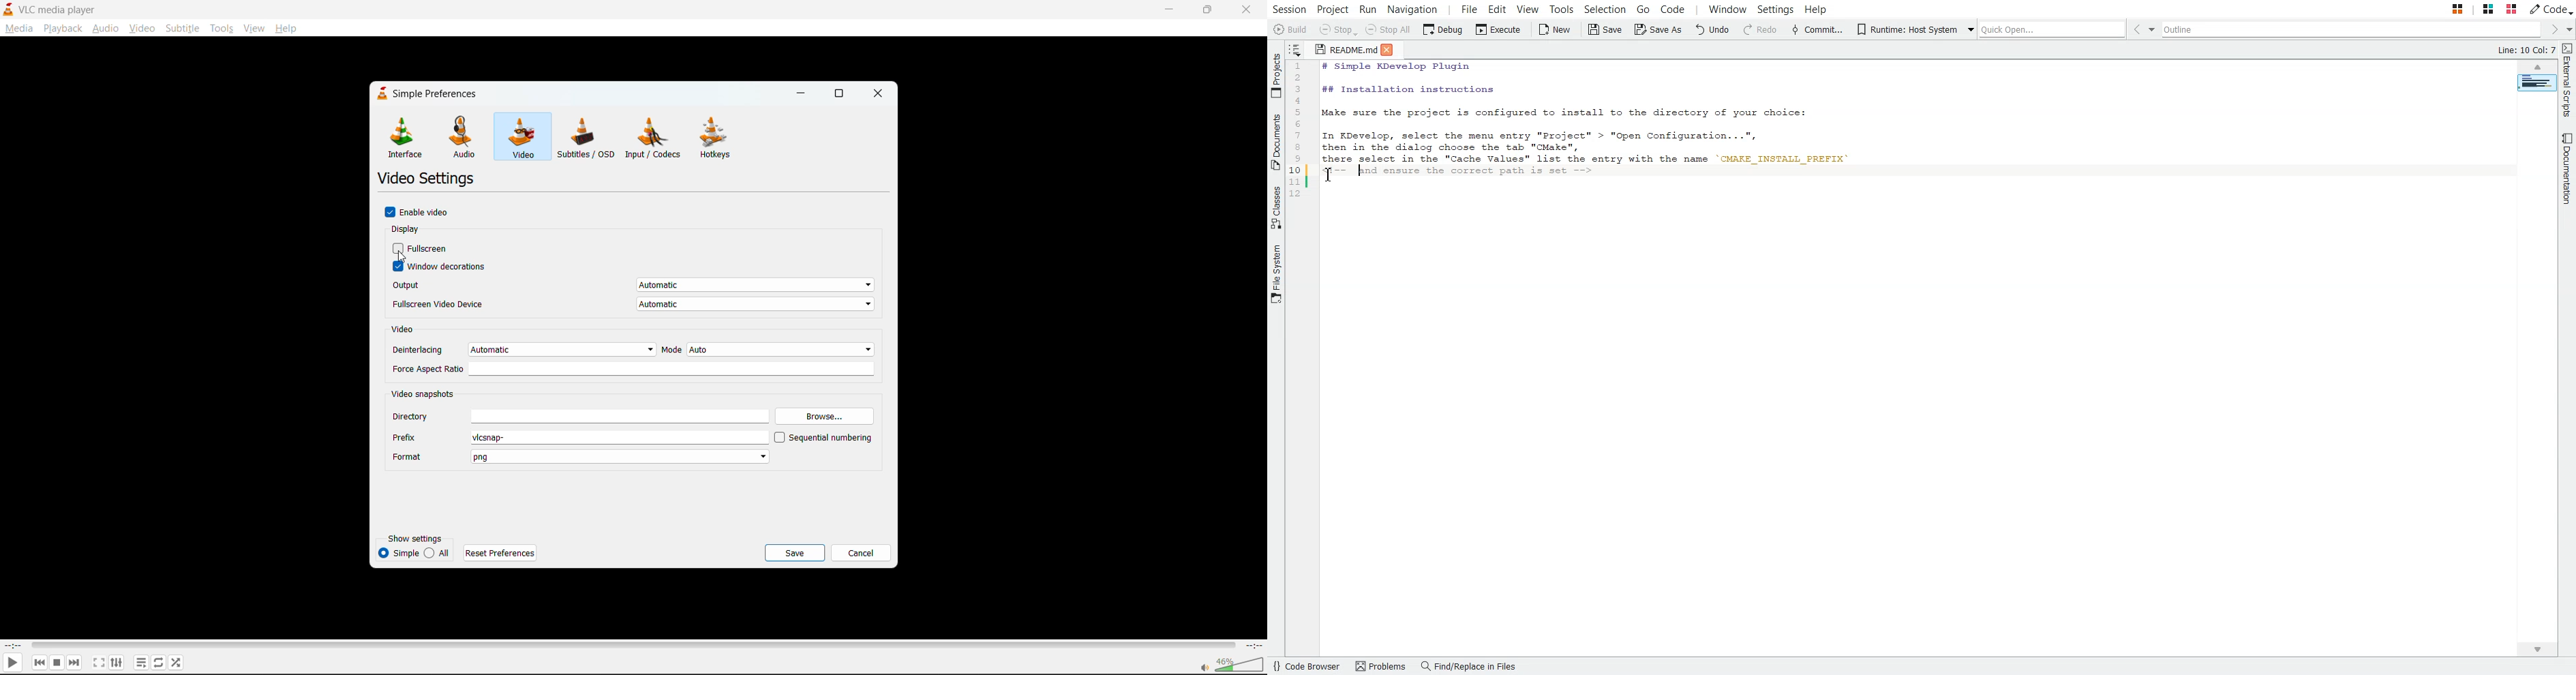 The image size is (2576, 700). I want to click on view, so click(254, 28).